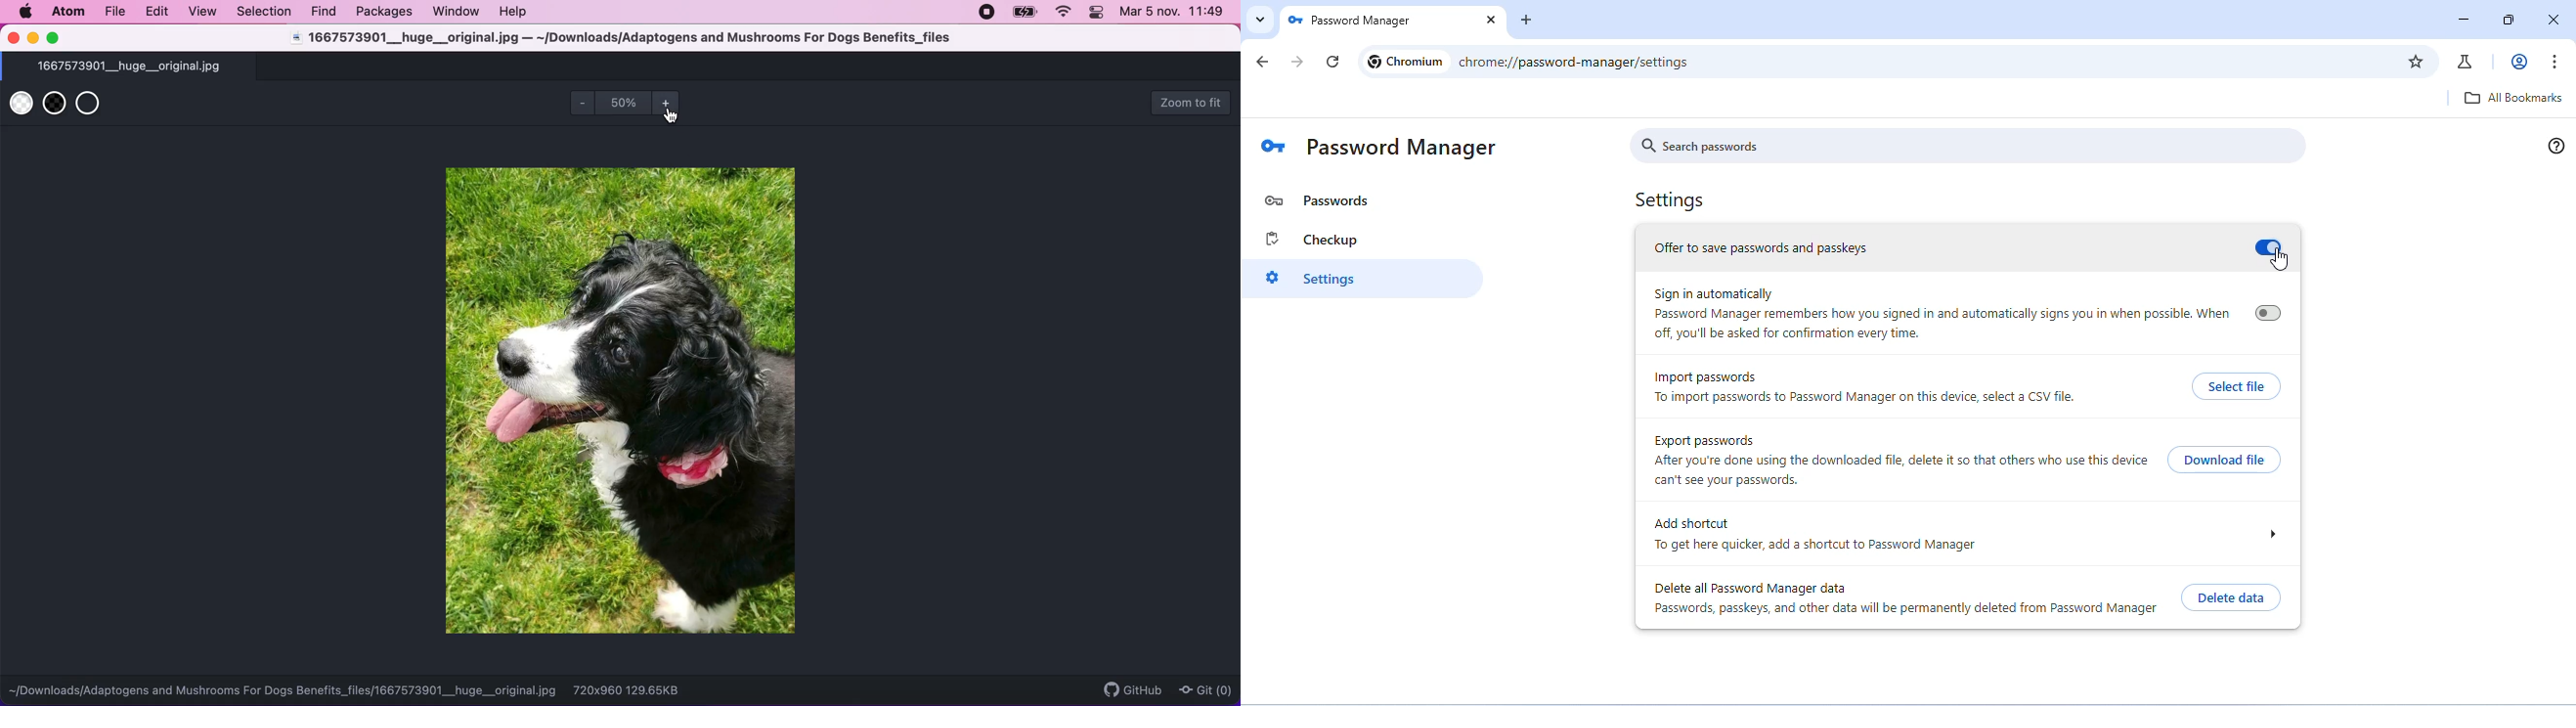 Image resolution: width=2576 pixels, height=728 pixels. Describe the element at coordinates (1273, 149) in the screenshot. I see `logo` at that location.